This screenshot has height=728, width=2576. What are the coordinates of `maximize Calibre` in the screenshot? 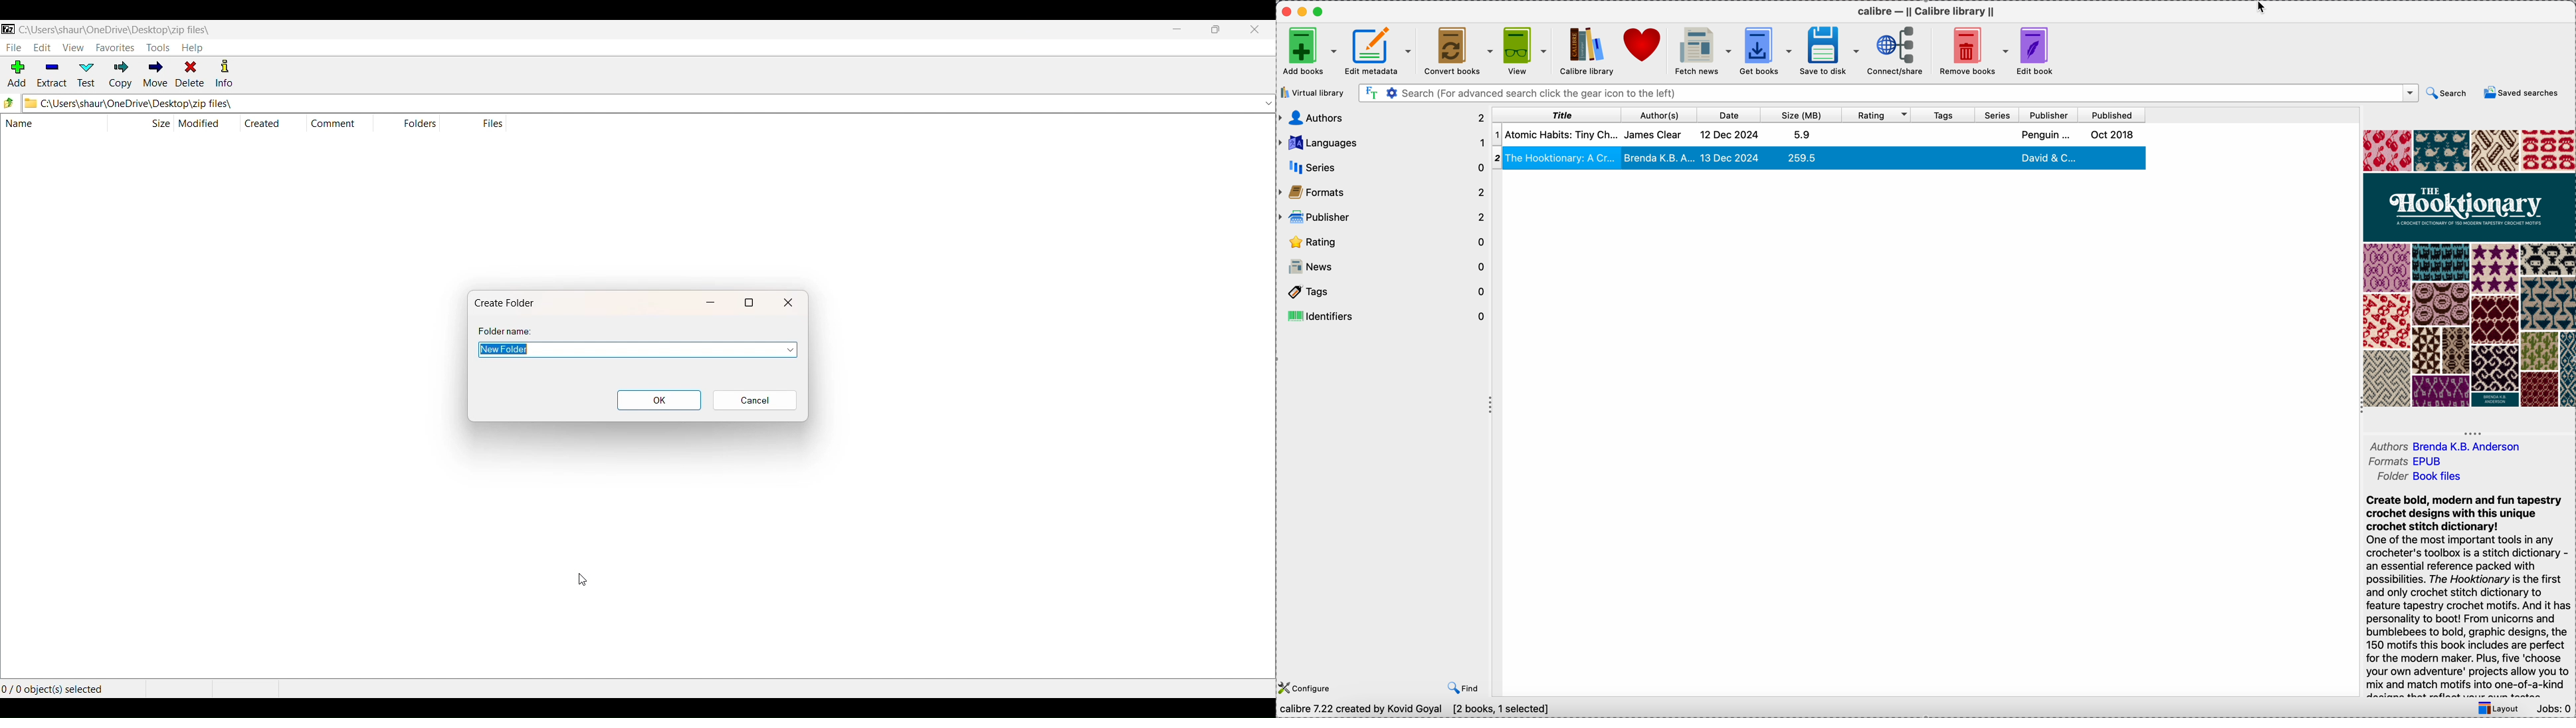 It's located at (1320, 10).